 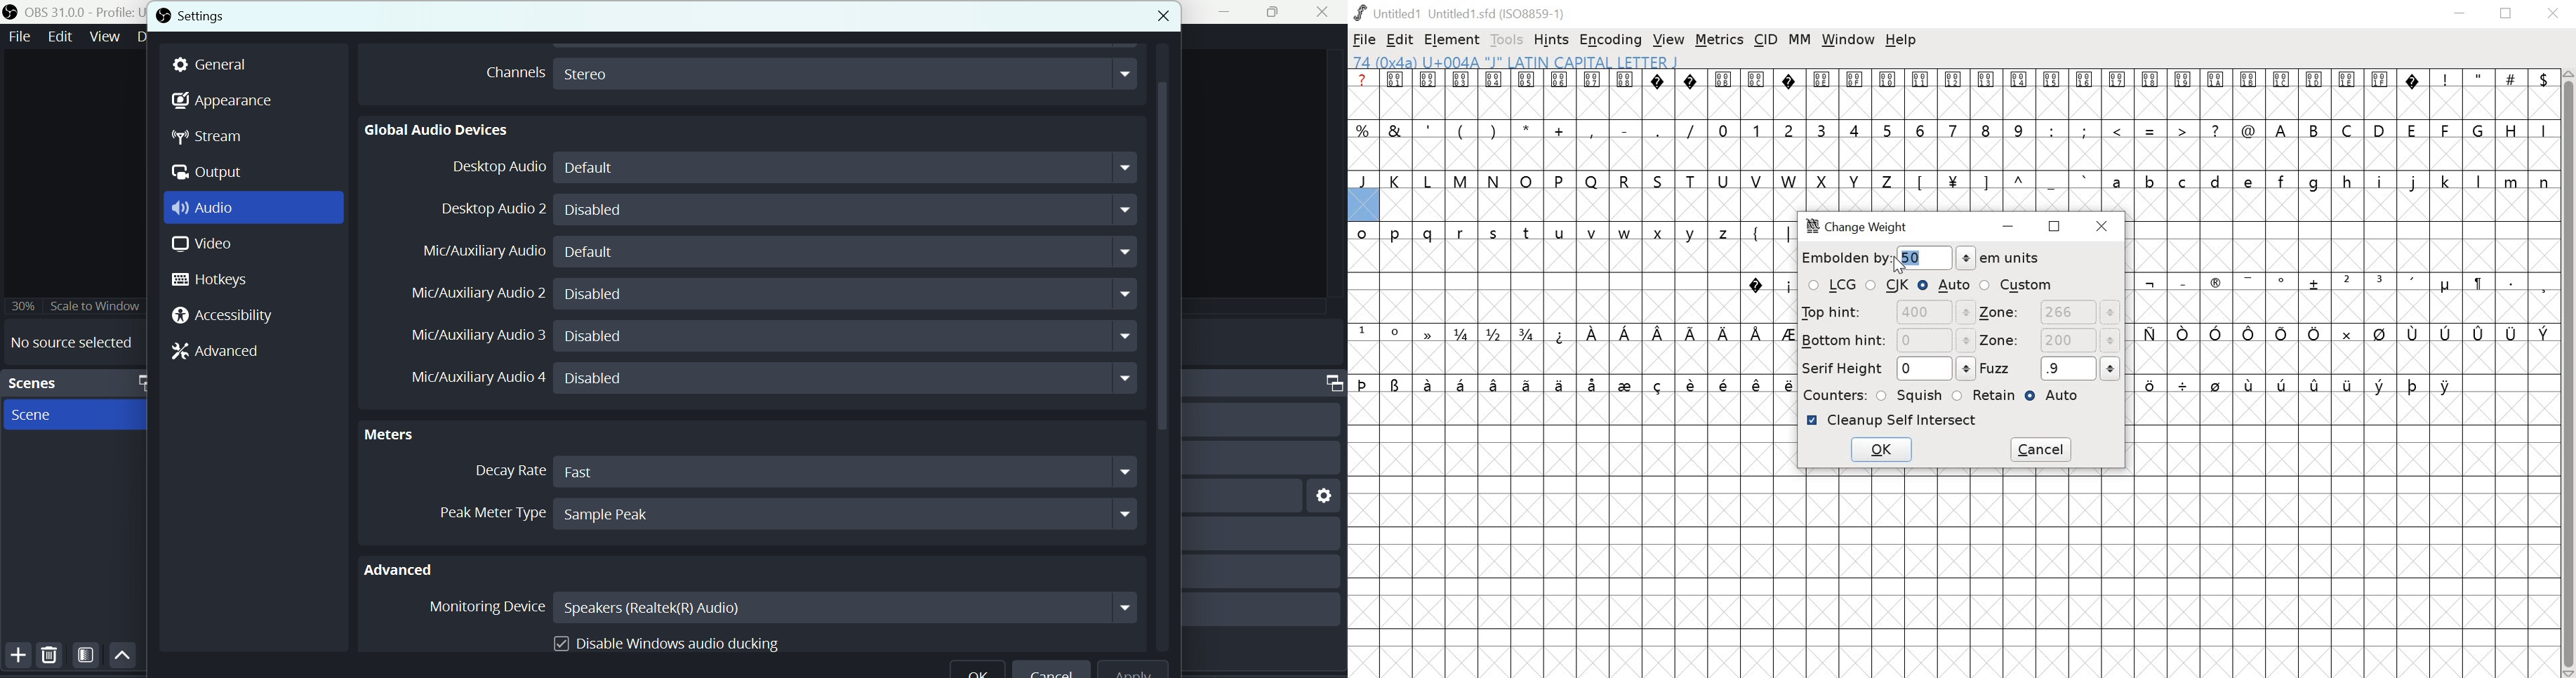 What do you see at coordinates (1622, 181) in the screenshot?
I see `uppercase letters` at bounding box center [1622, 181].